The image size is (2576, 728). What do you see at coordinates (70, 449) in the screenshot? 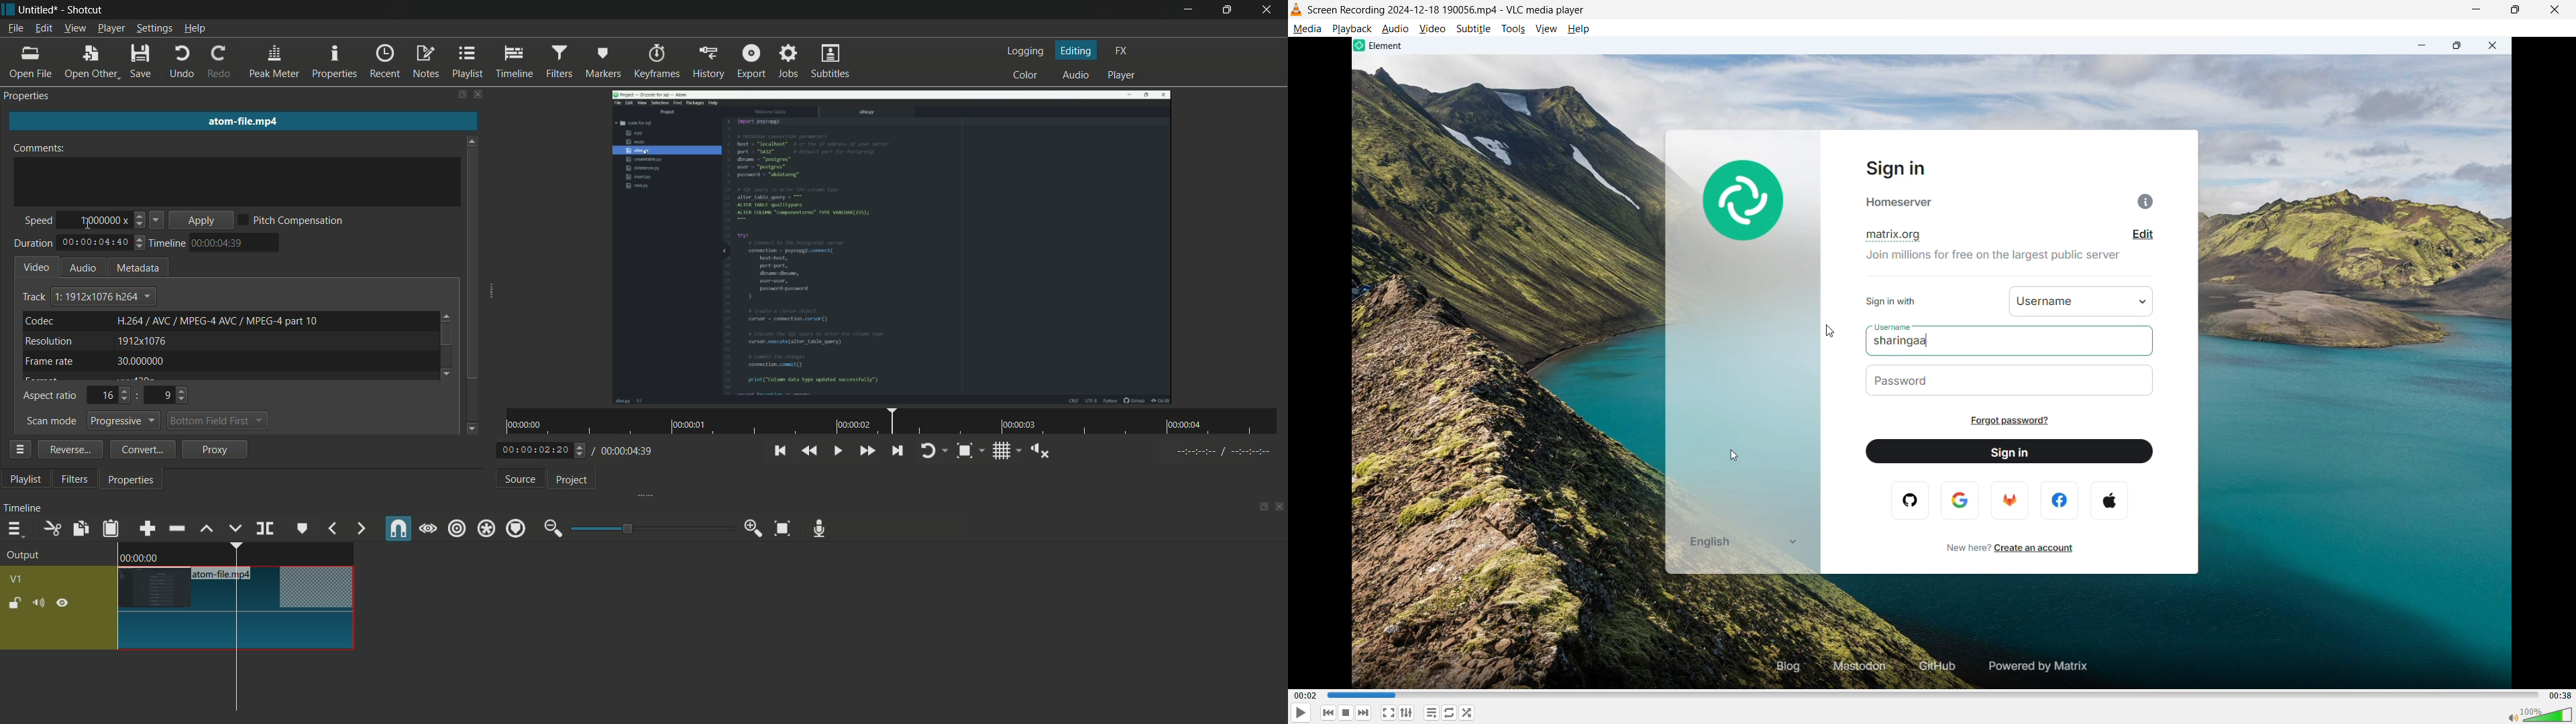
I see `reverse` at bounding box center [70, 449].